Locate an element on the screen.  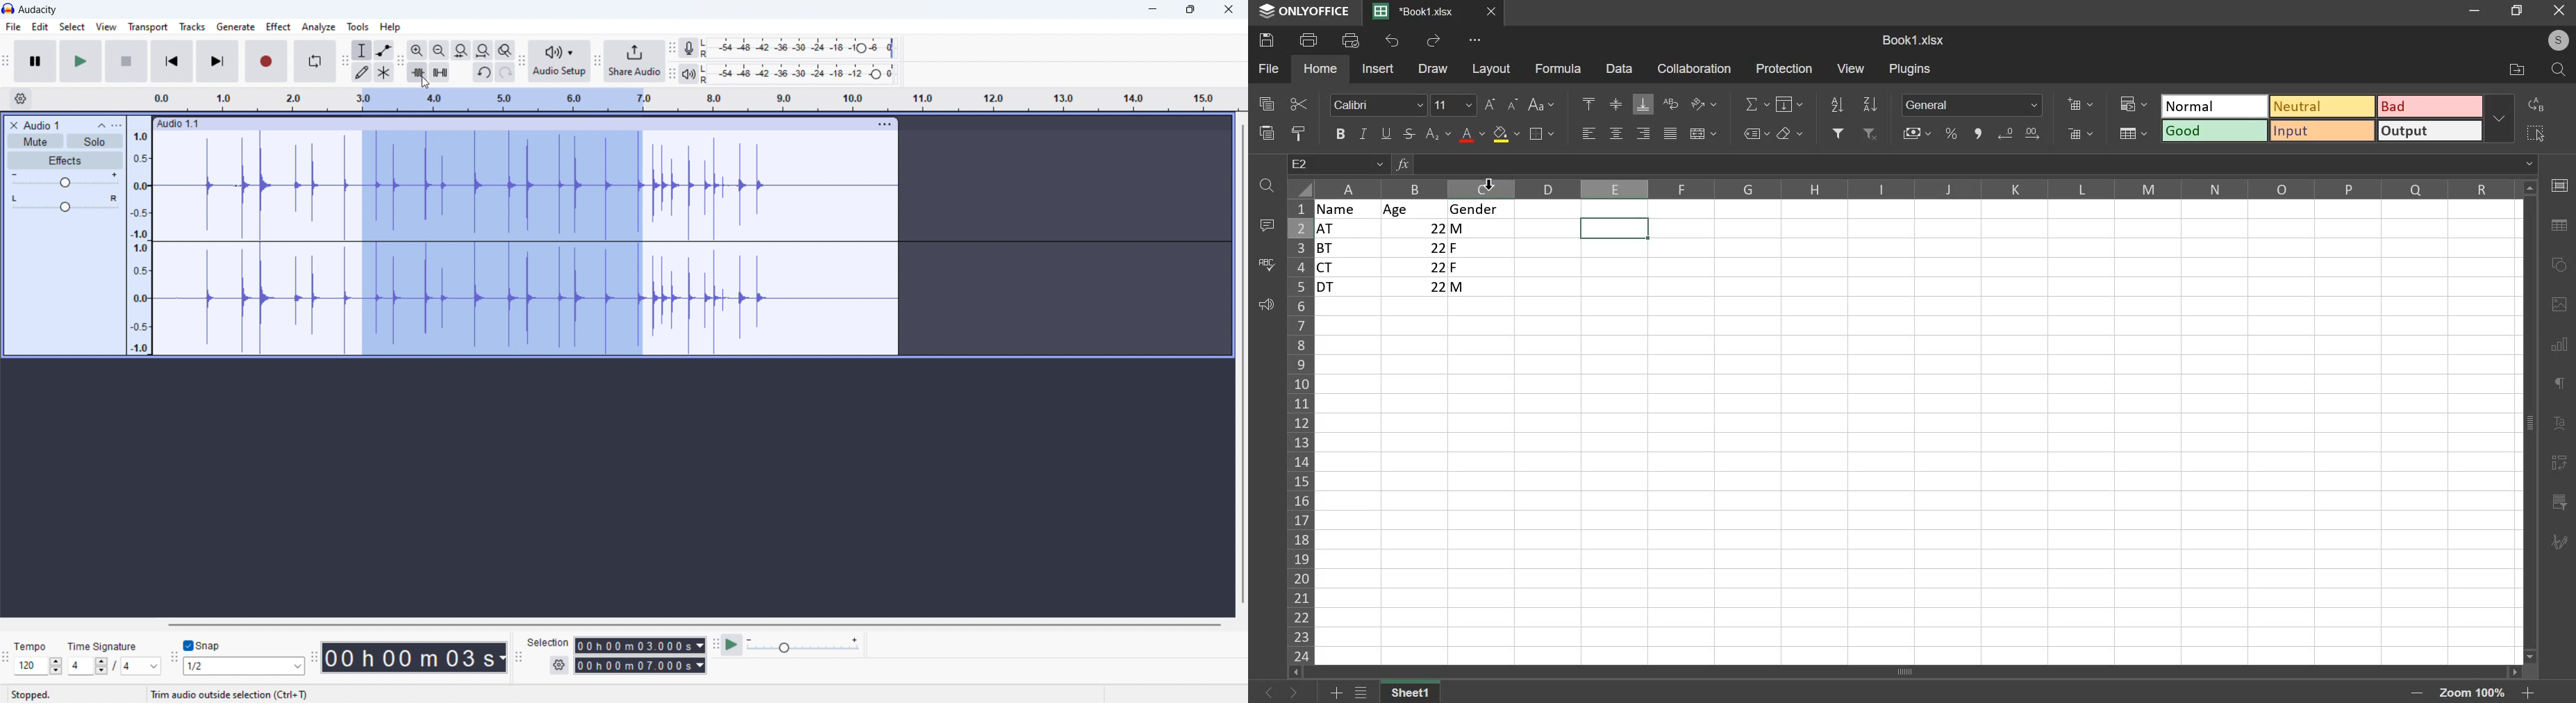
00h00m03. 000s (start time) is located at coordinates (640, 641).